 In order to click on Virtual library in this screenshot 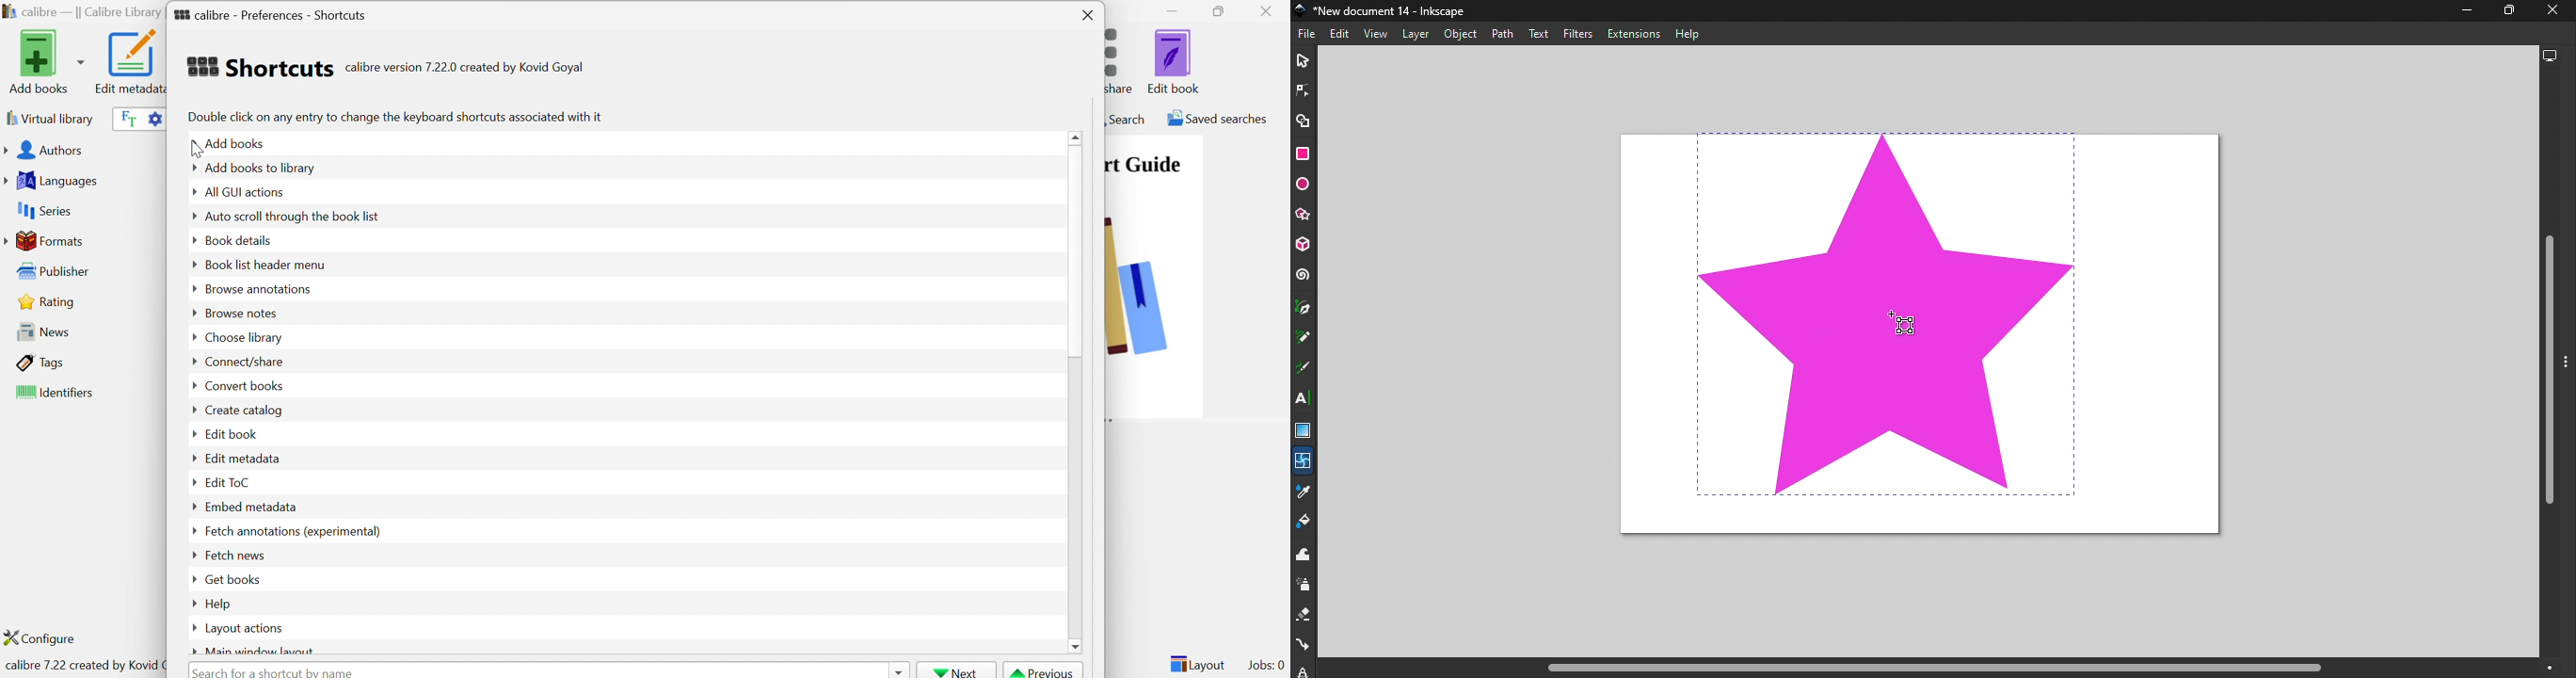, I will do `click(48, 118)`.